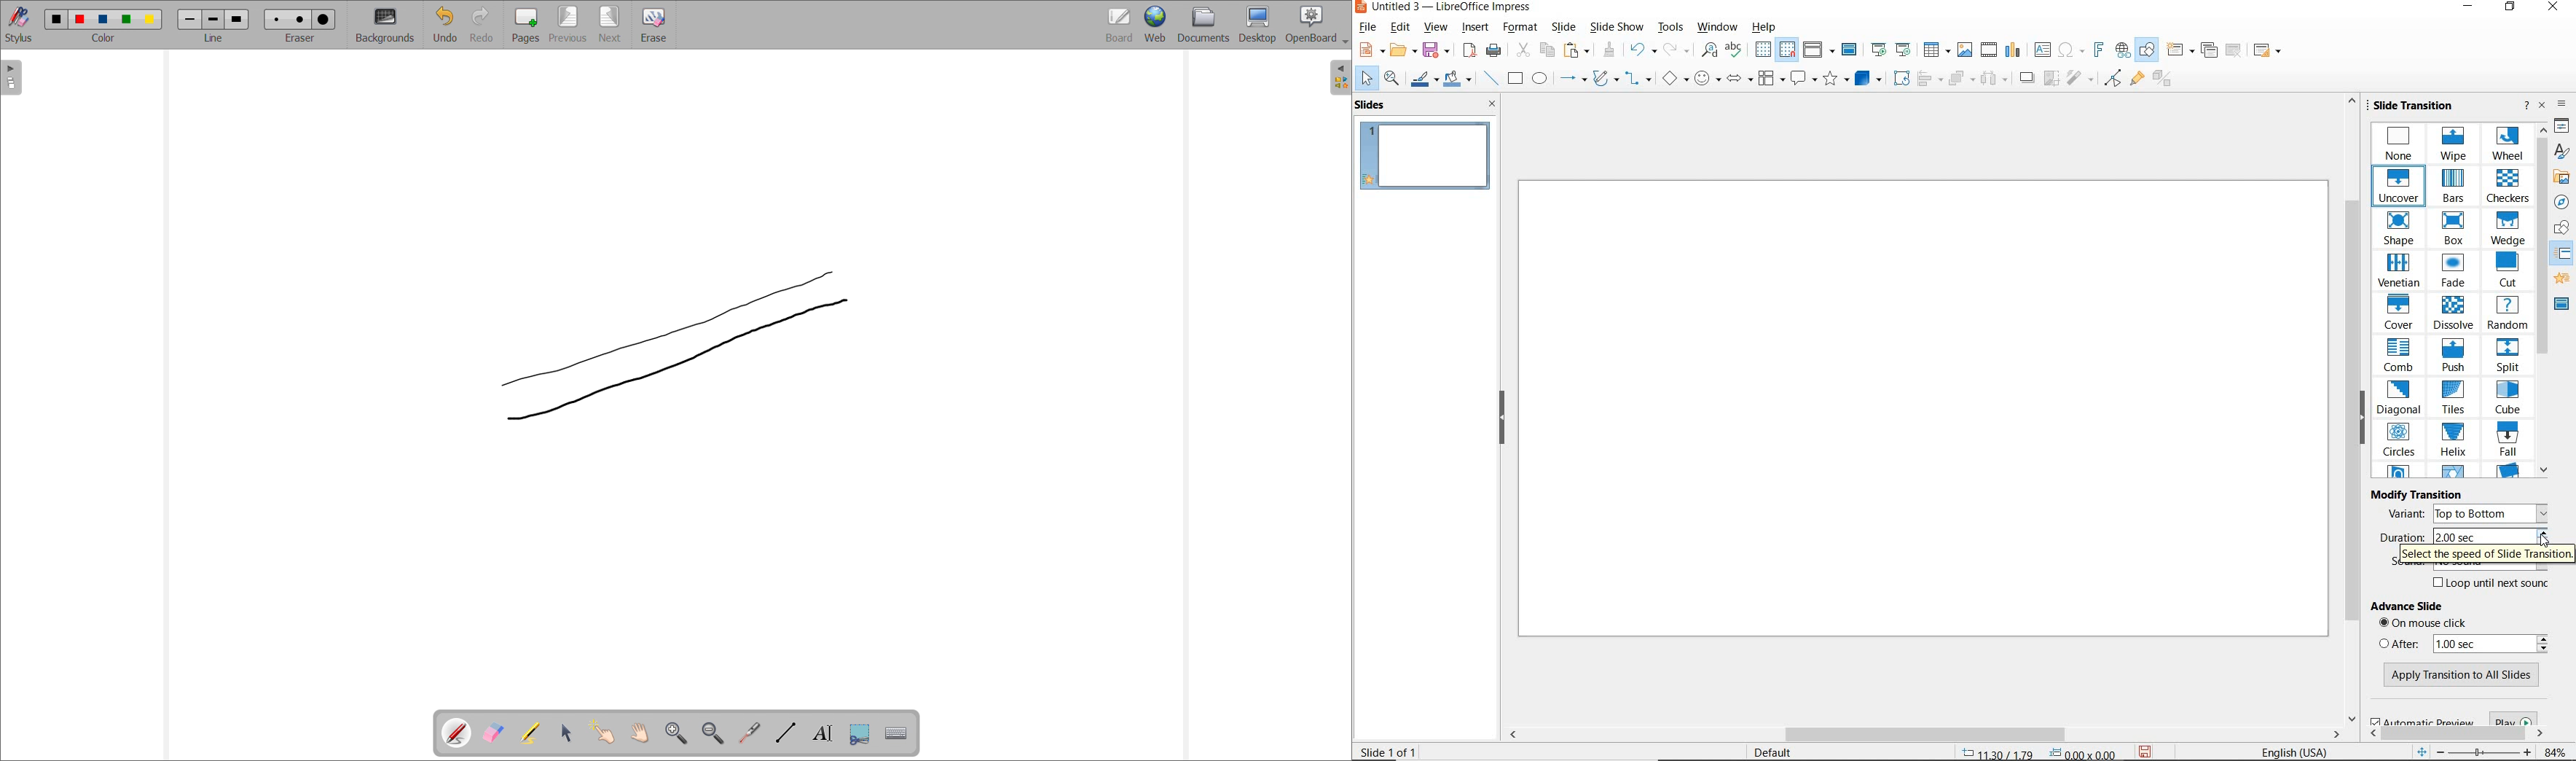 The height and width of the screenshot is (784, 2576). What do you see at coordinates (2467, 7) in the screenshot?
I see `MINIMIZE` at bounding box center [2467, 7].